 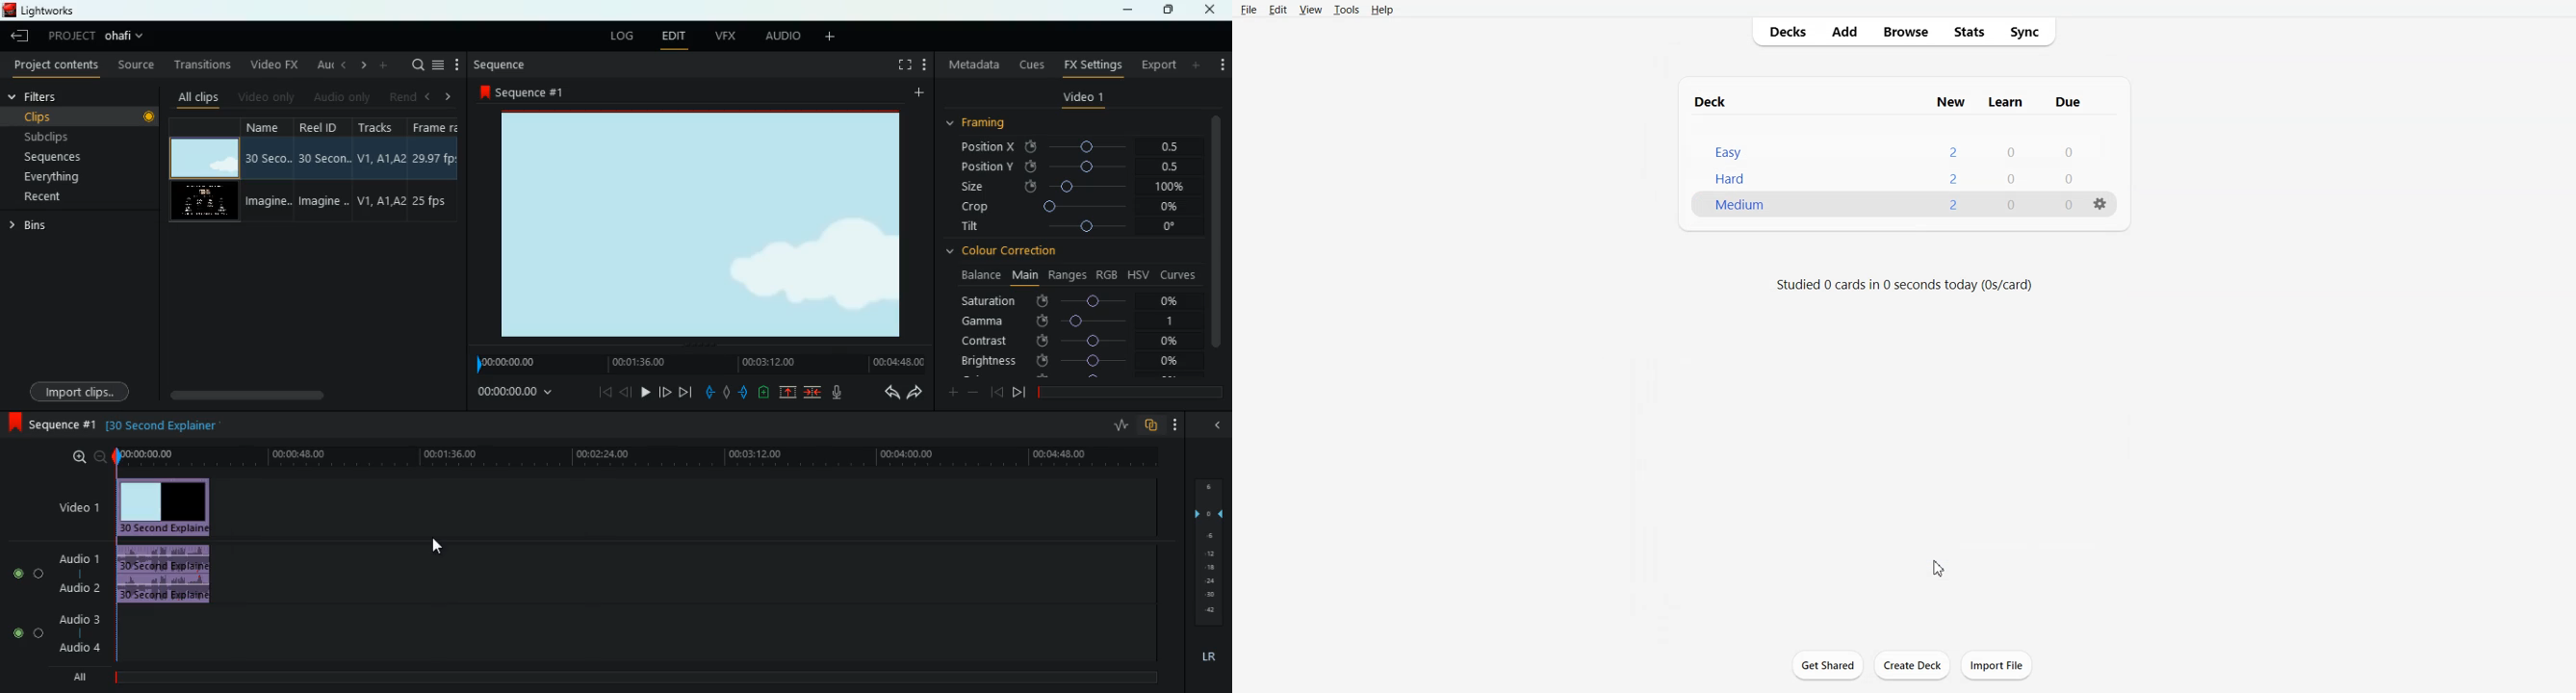 I want to click on audio, so click(x=777, y=36).